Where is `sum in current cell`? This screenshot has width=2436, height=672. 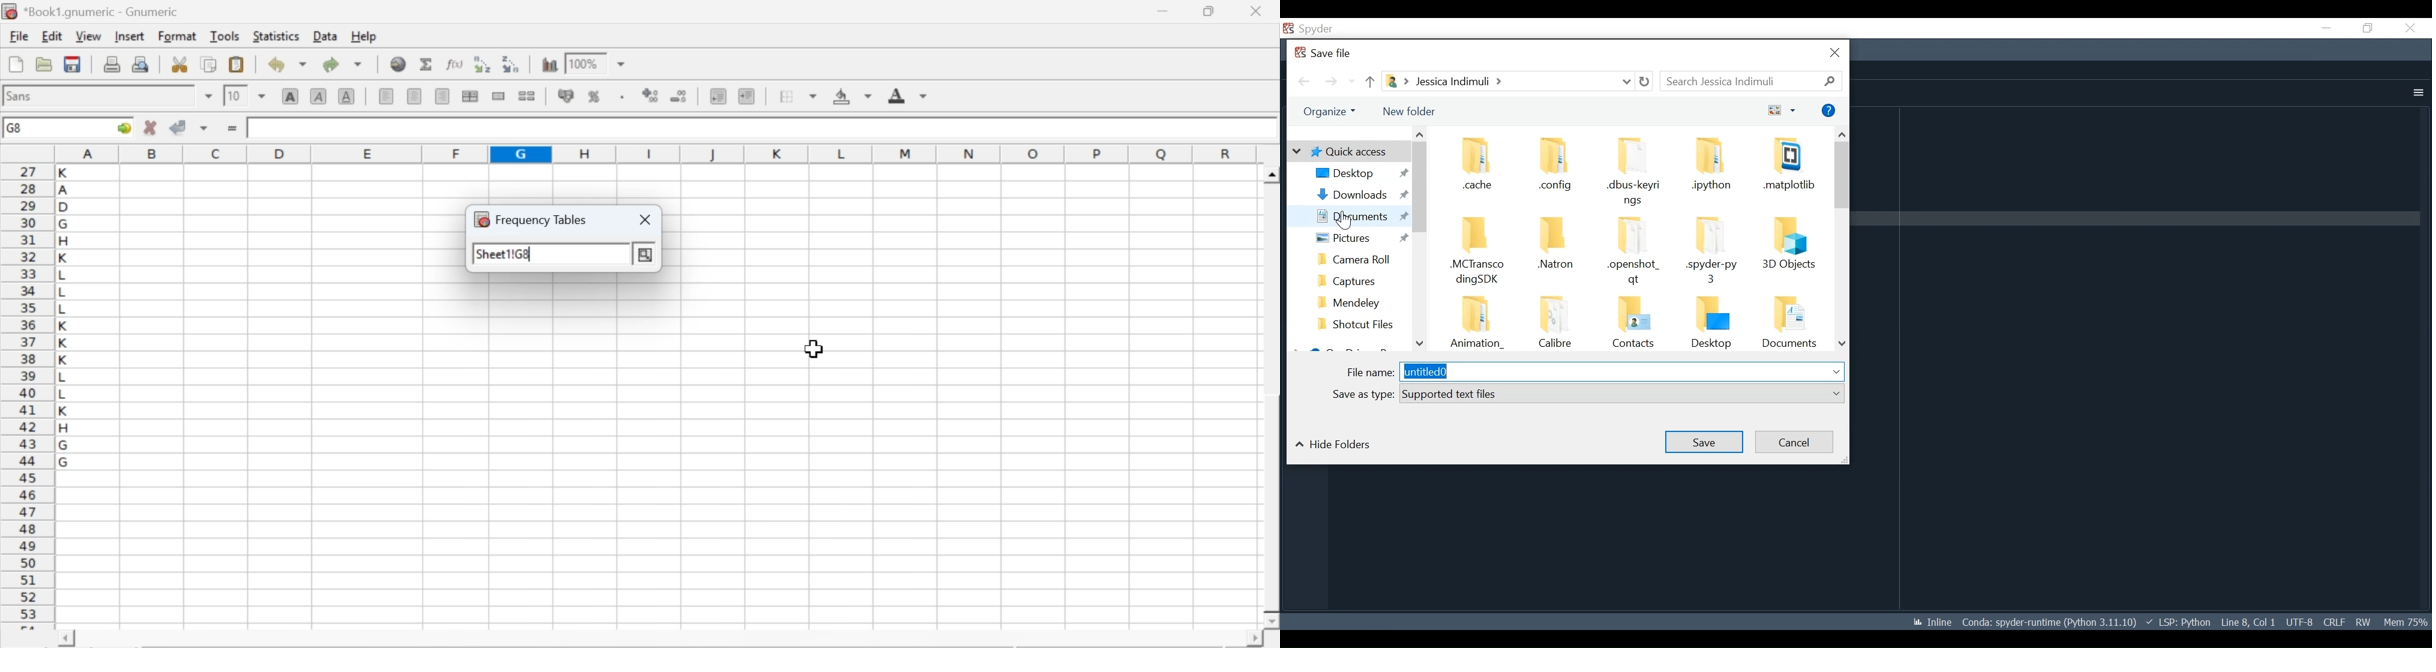 sum in current cell is located at coordinates (427, 63).